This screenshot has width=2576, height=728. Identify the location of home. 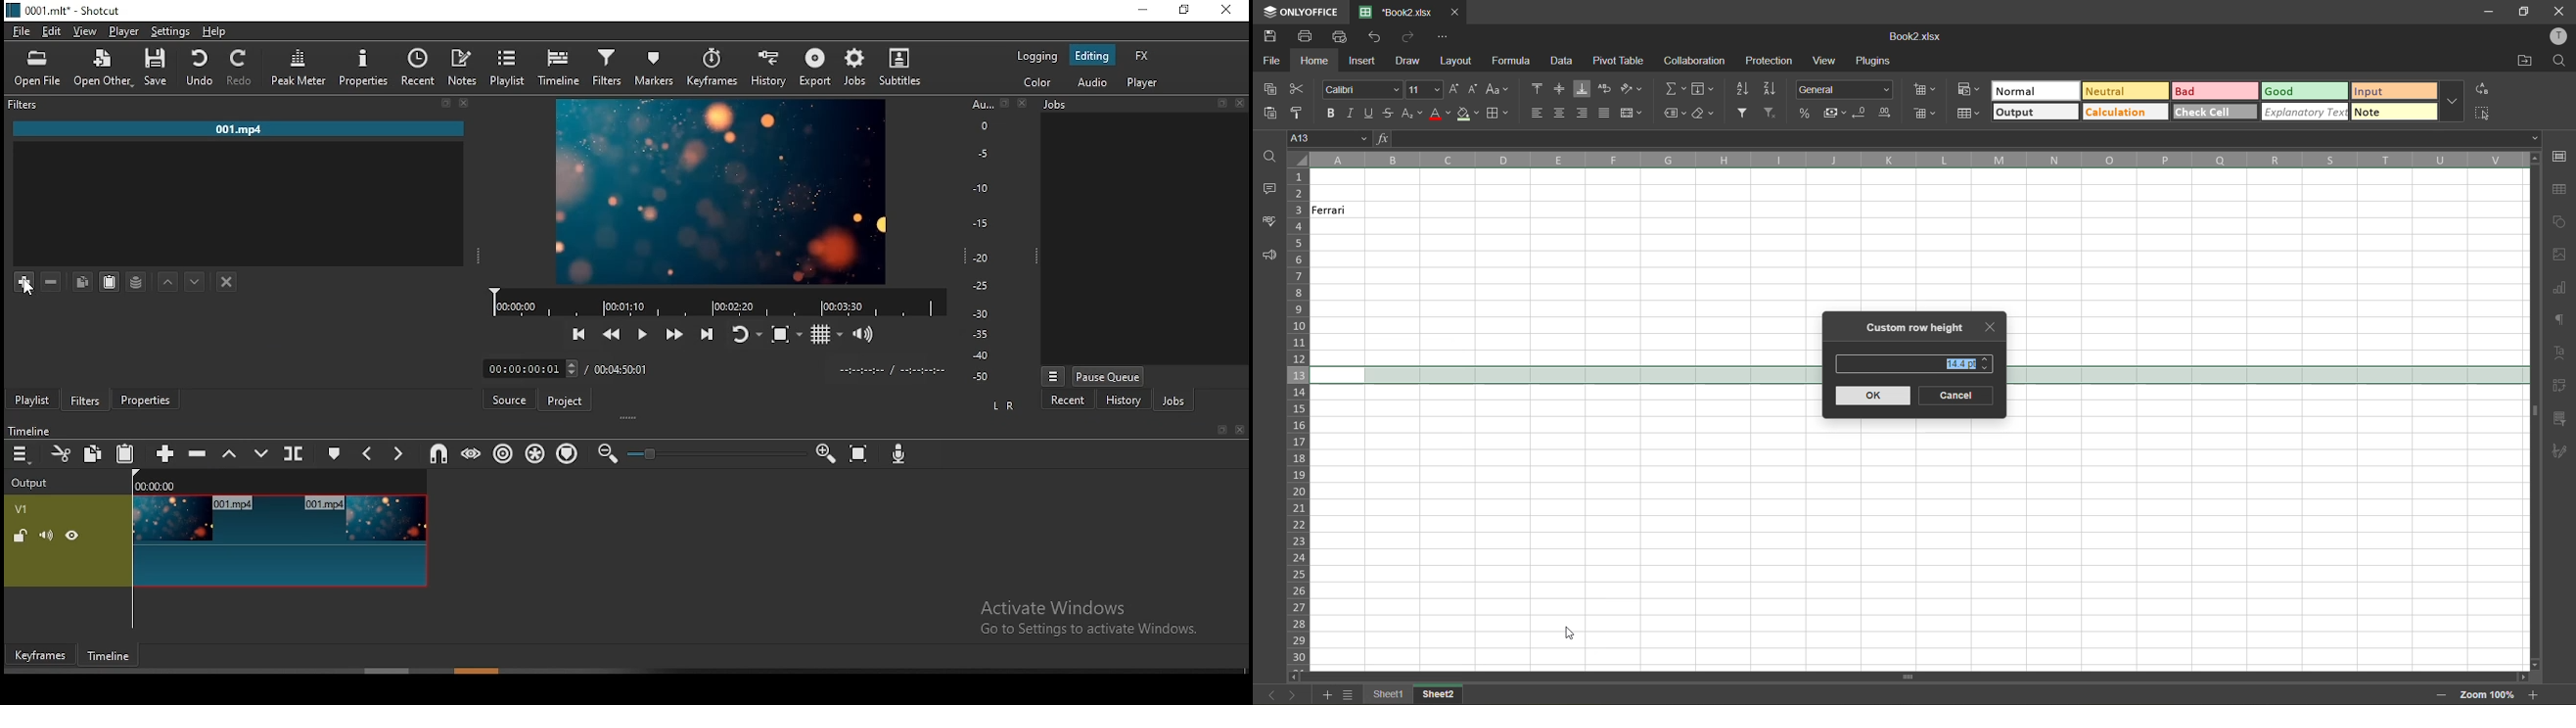
(1314, 62).